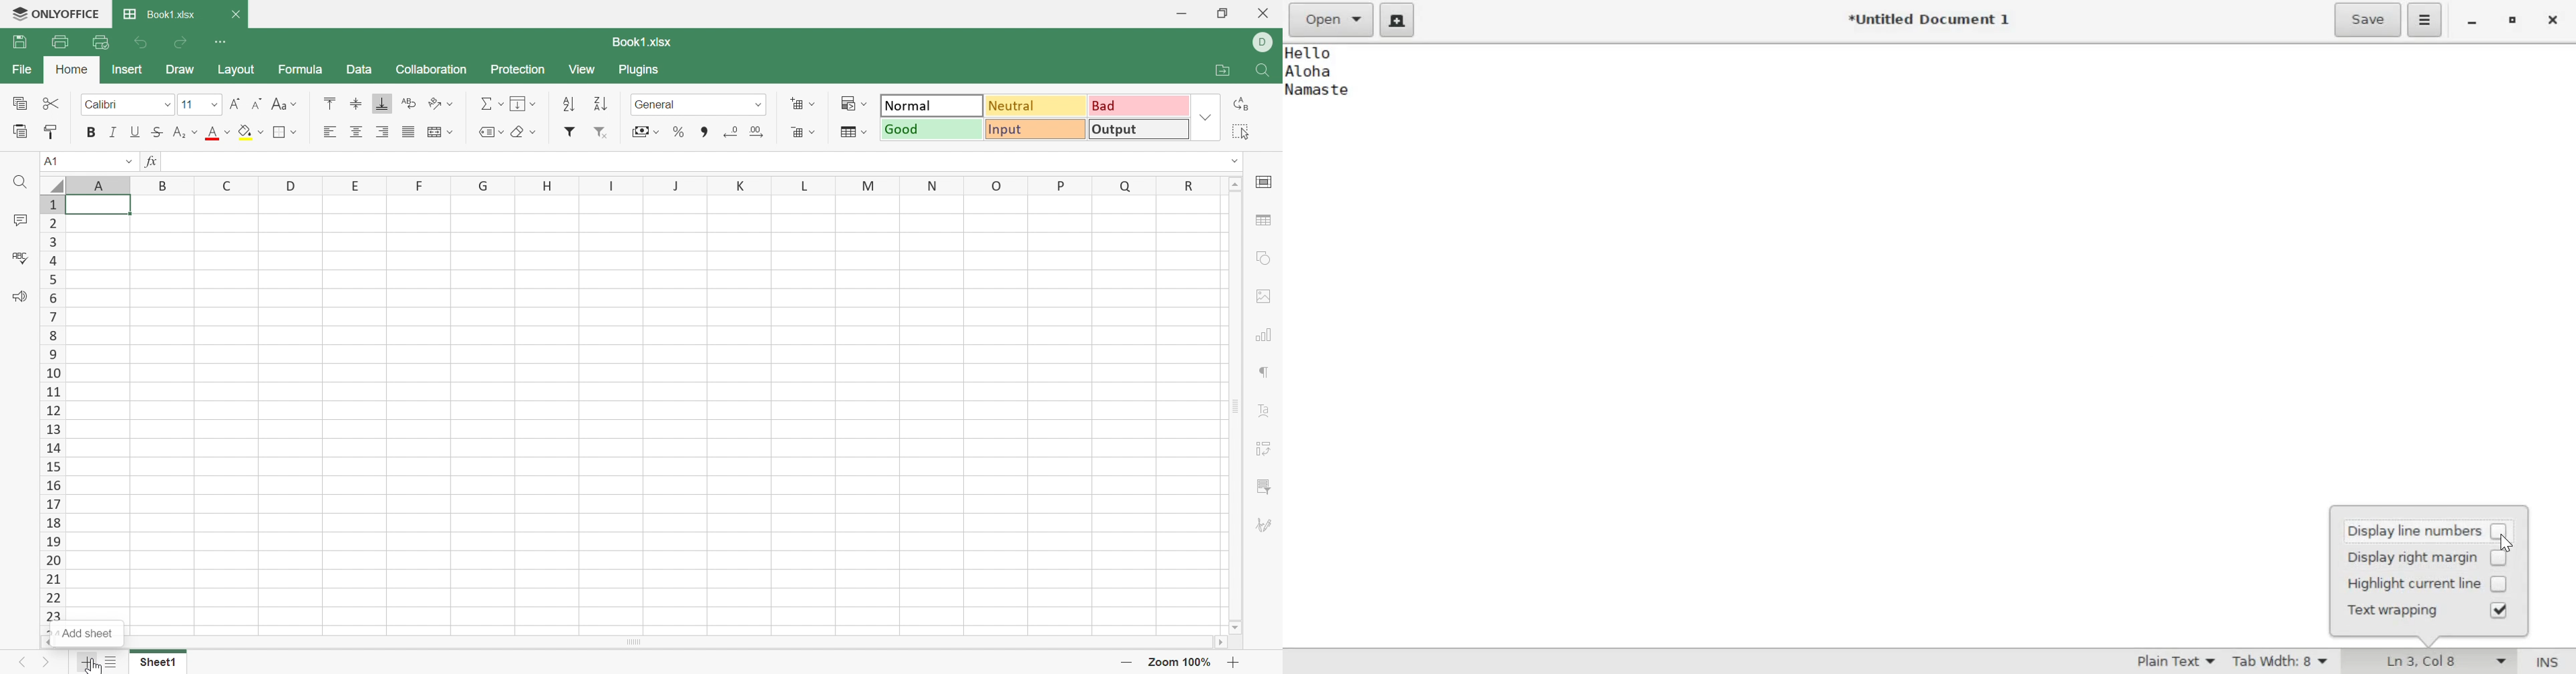 Image resolution: width=2576 pixels, height=700 pixels. I want to click on Unselected Checkbox, so click(2498, 584).